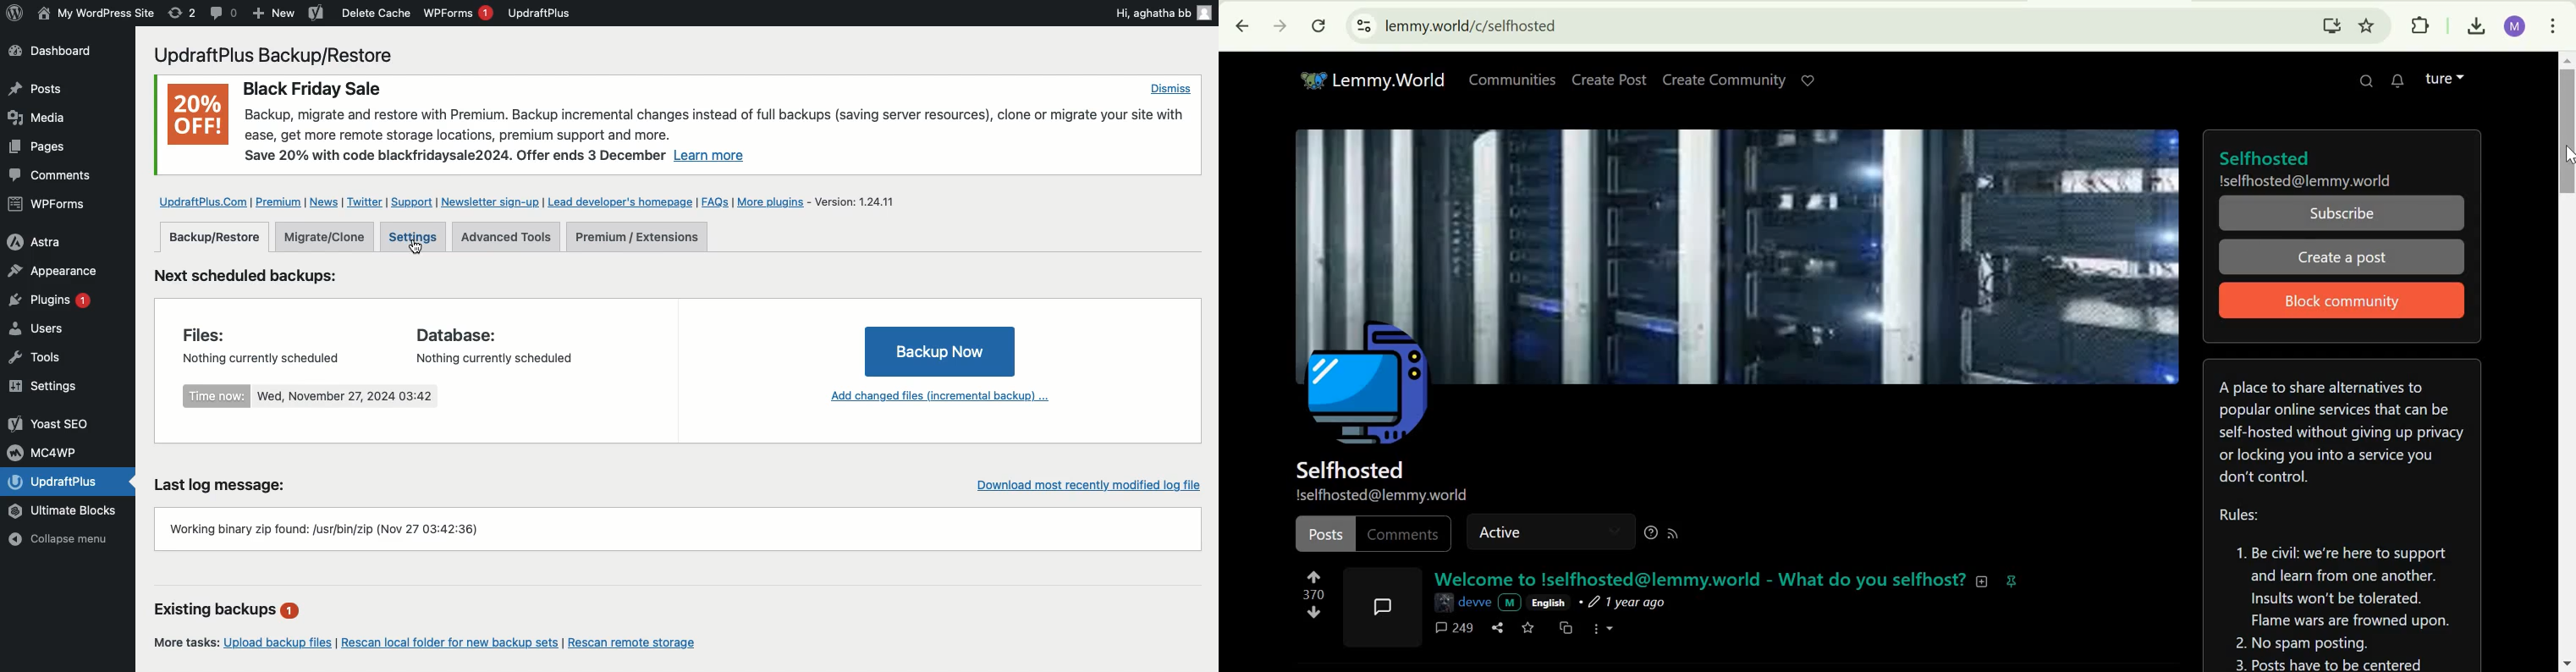 This screenshot has height=672, width=2576. I want to click on sorting help, so click(1650, 530).